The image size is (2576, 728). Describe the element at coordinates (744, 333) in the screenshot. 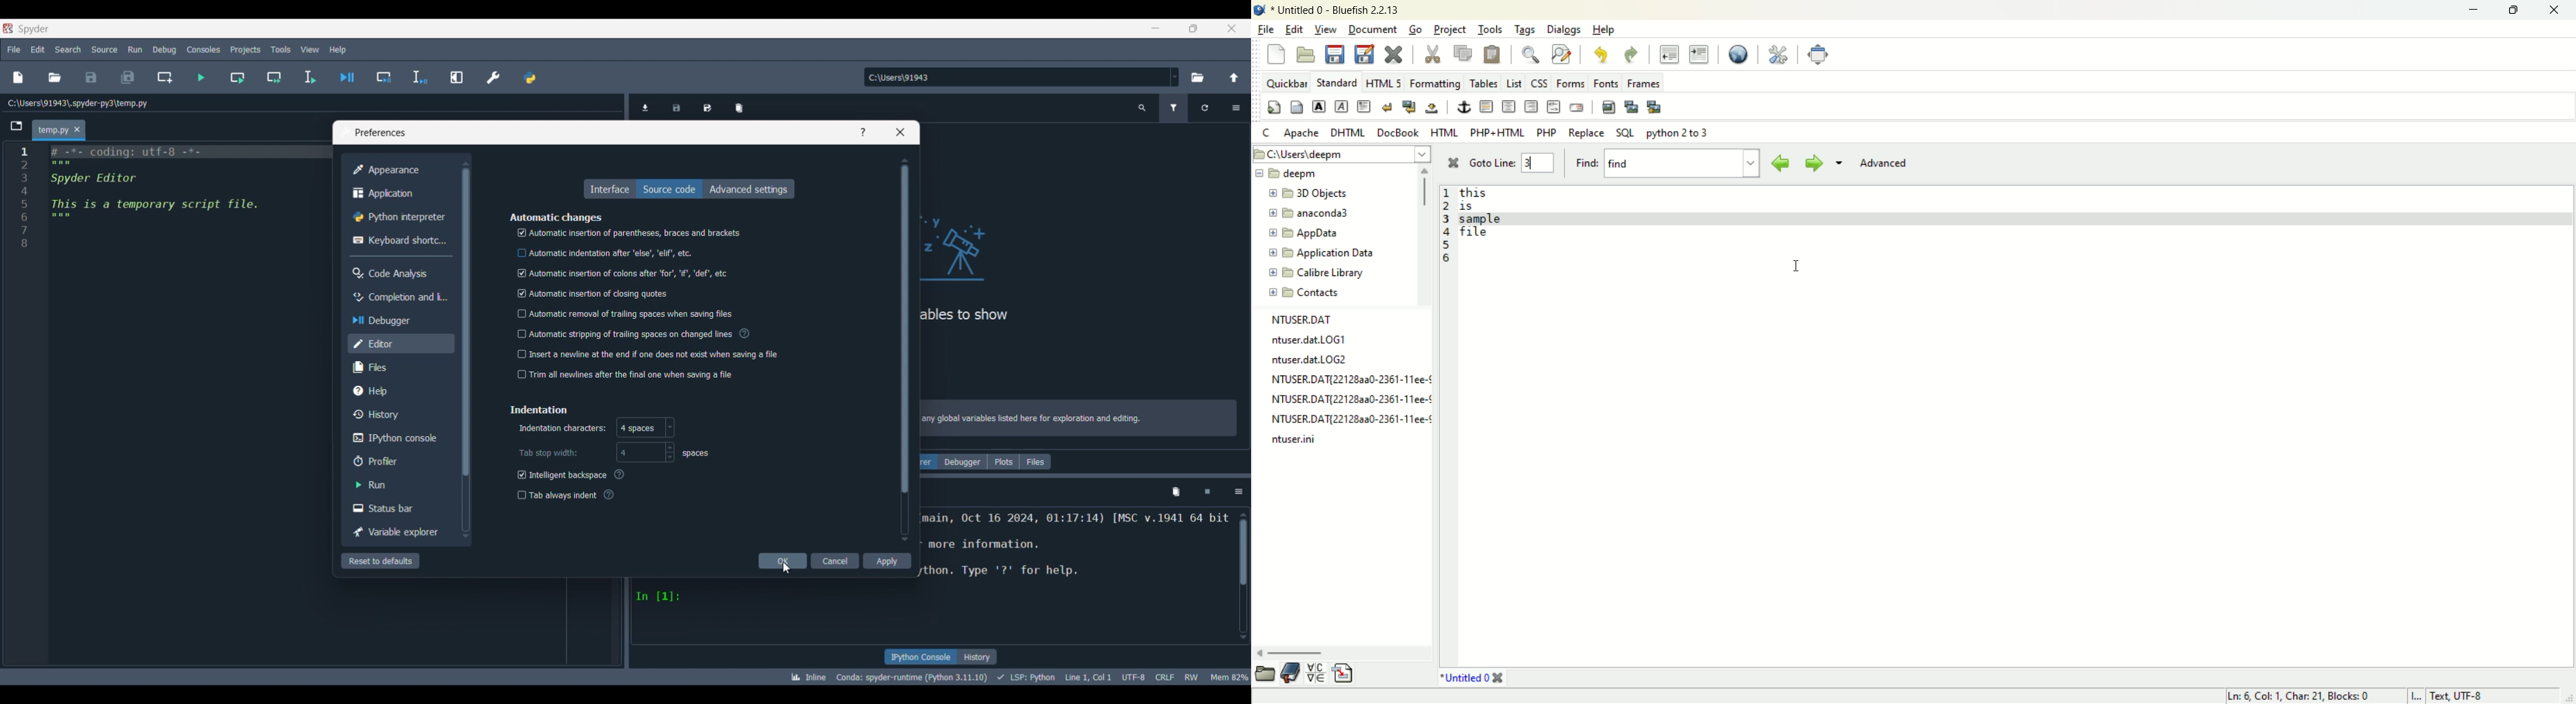

I see `Description of toggle setting` at that location.